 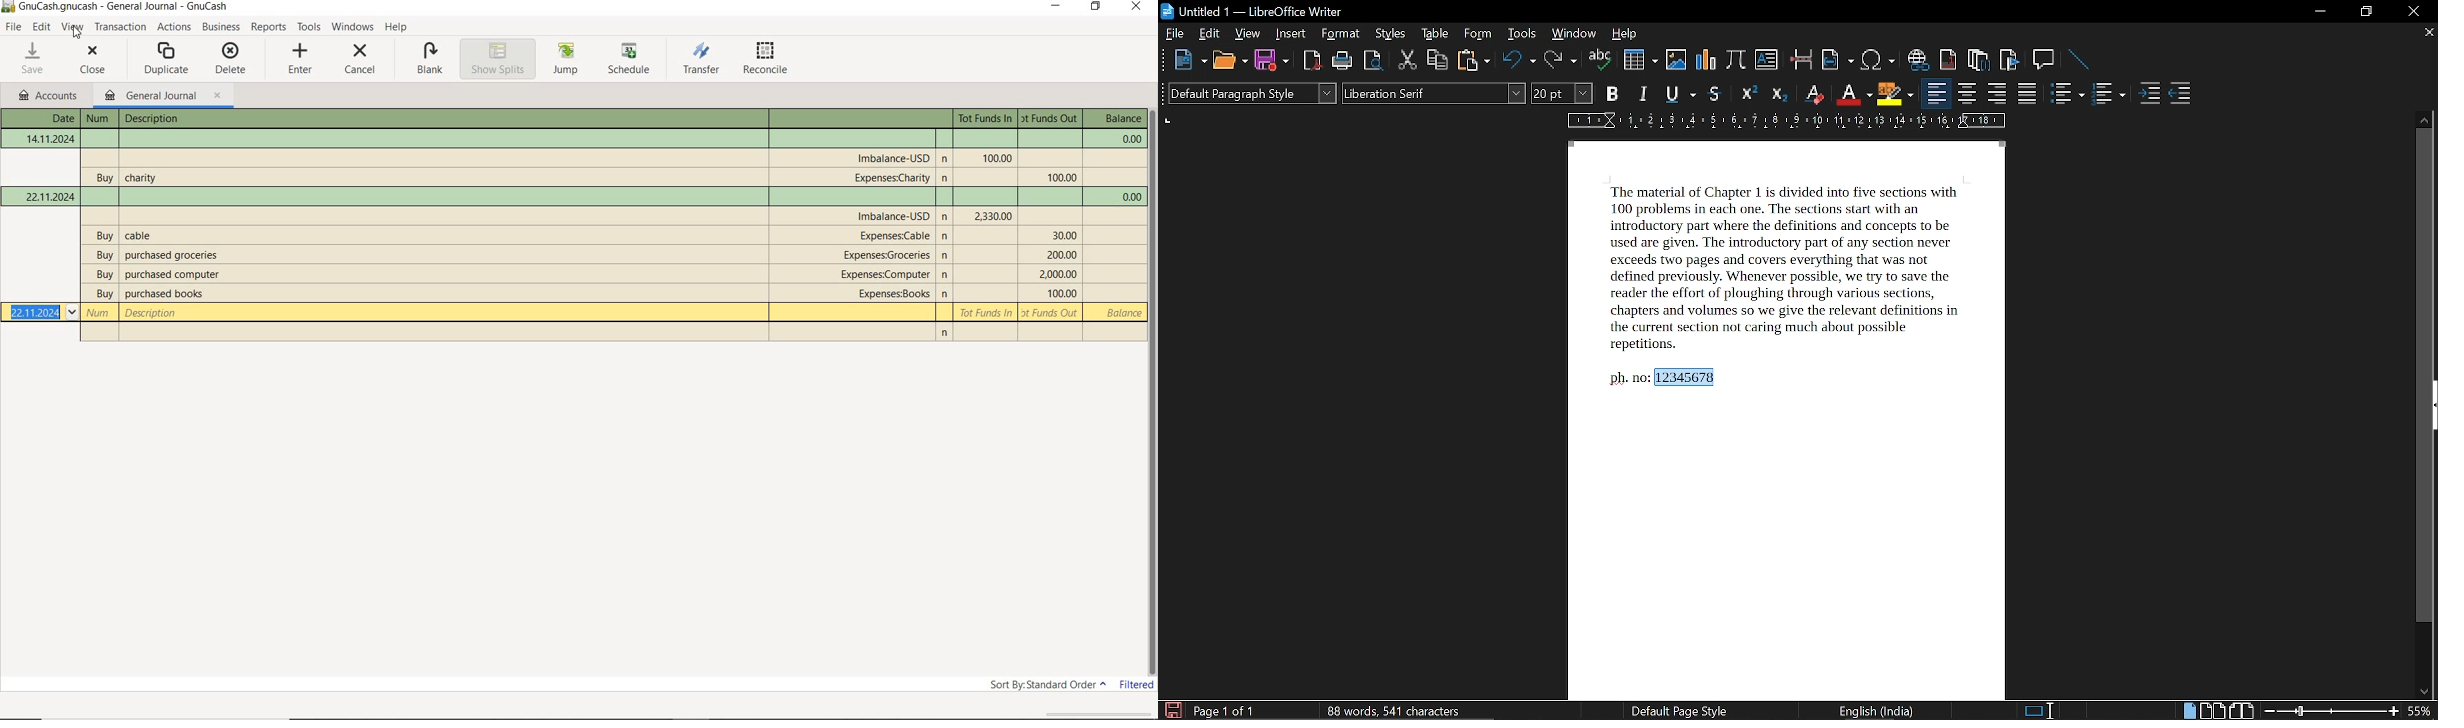 What do you see at coordinates (1996, 95) in the screenshot?
I see `align right` at bounding box center [1996, 95].